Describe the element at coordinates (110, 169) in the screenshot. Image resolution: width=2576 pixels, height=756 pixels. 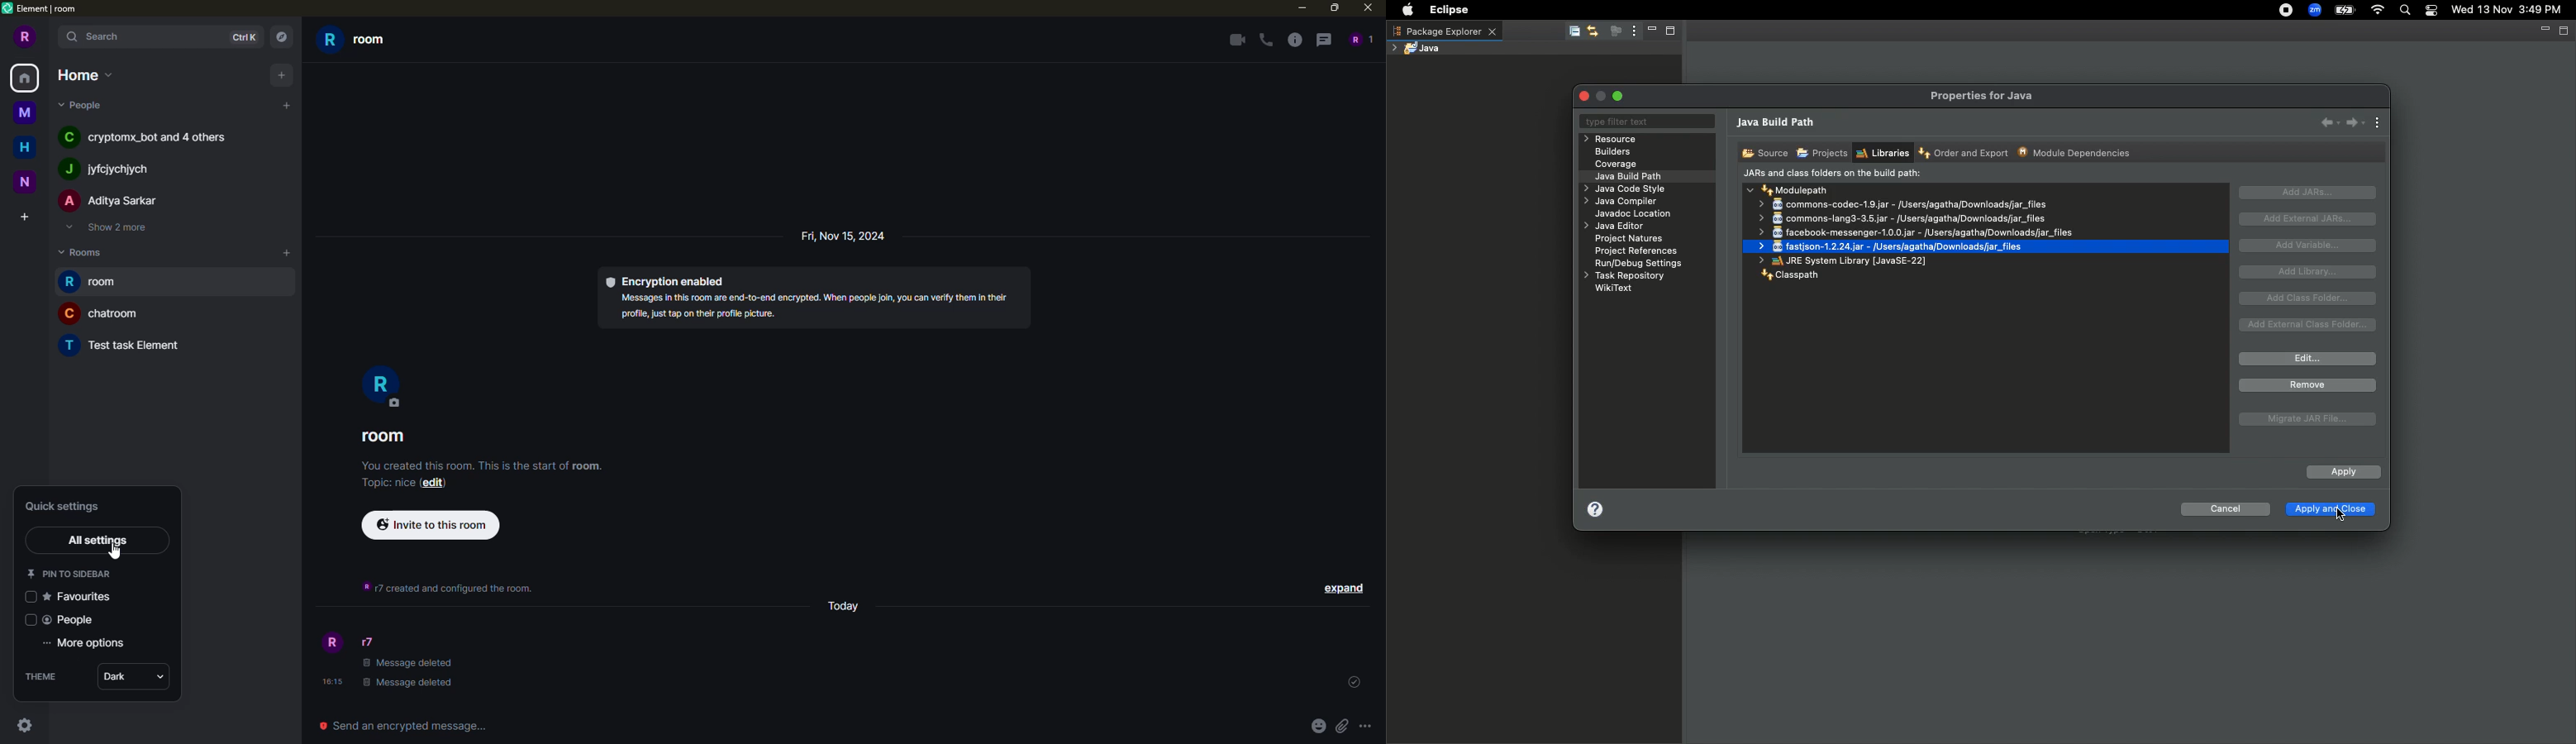
I see `people` at that location.